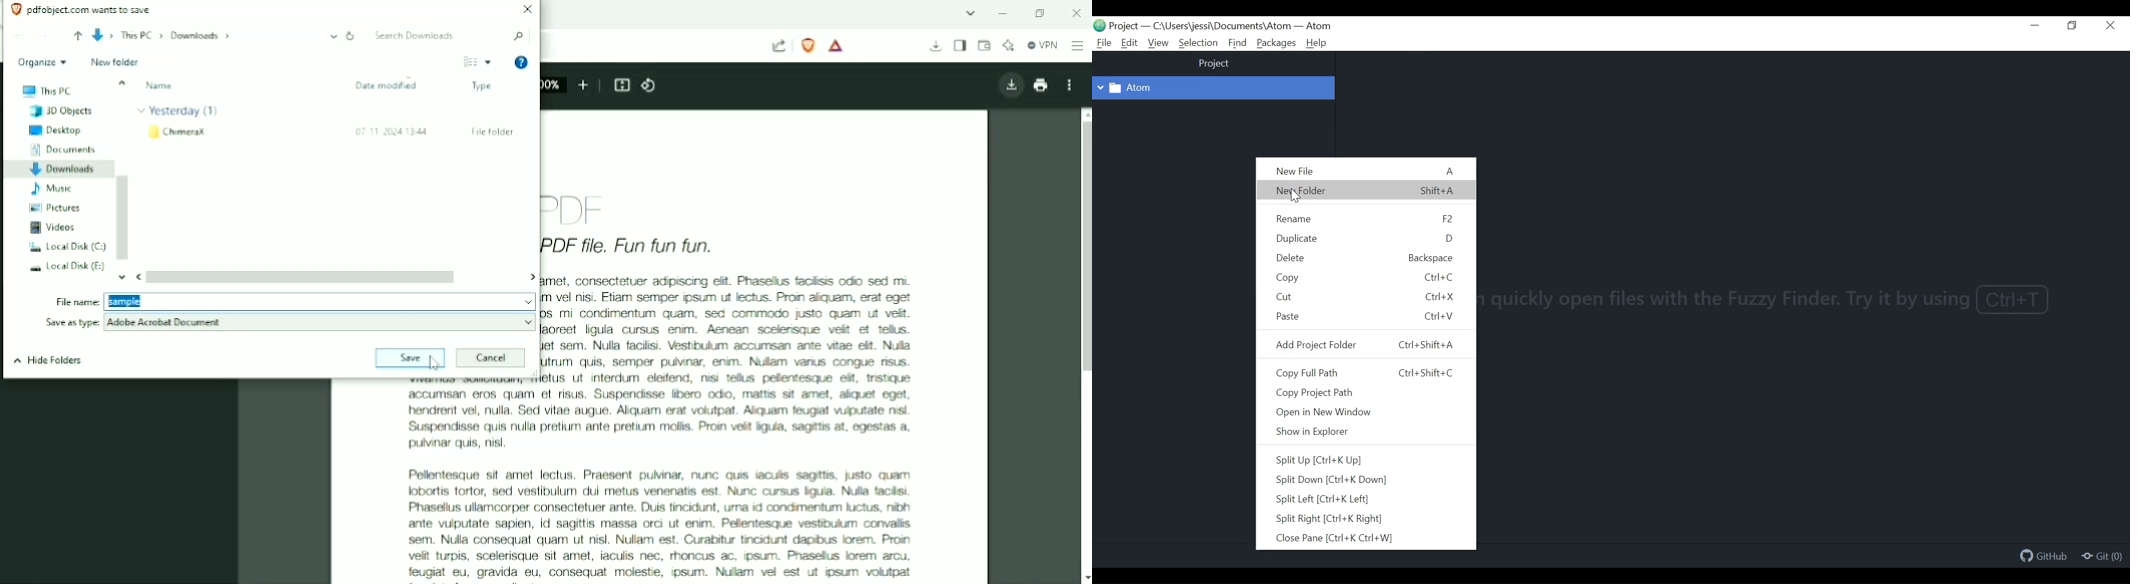 Image resolution: width=2156 pixels, height=588 pixels. What do you see at coordinates (395, 358) in the screenshot?
I see `Save` at bounding box center [395, 358].